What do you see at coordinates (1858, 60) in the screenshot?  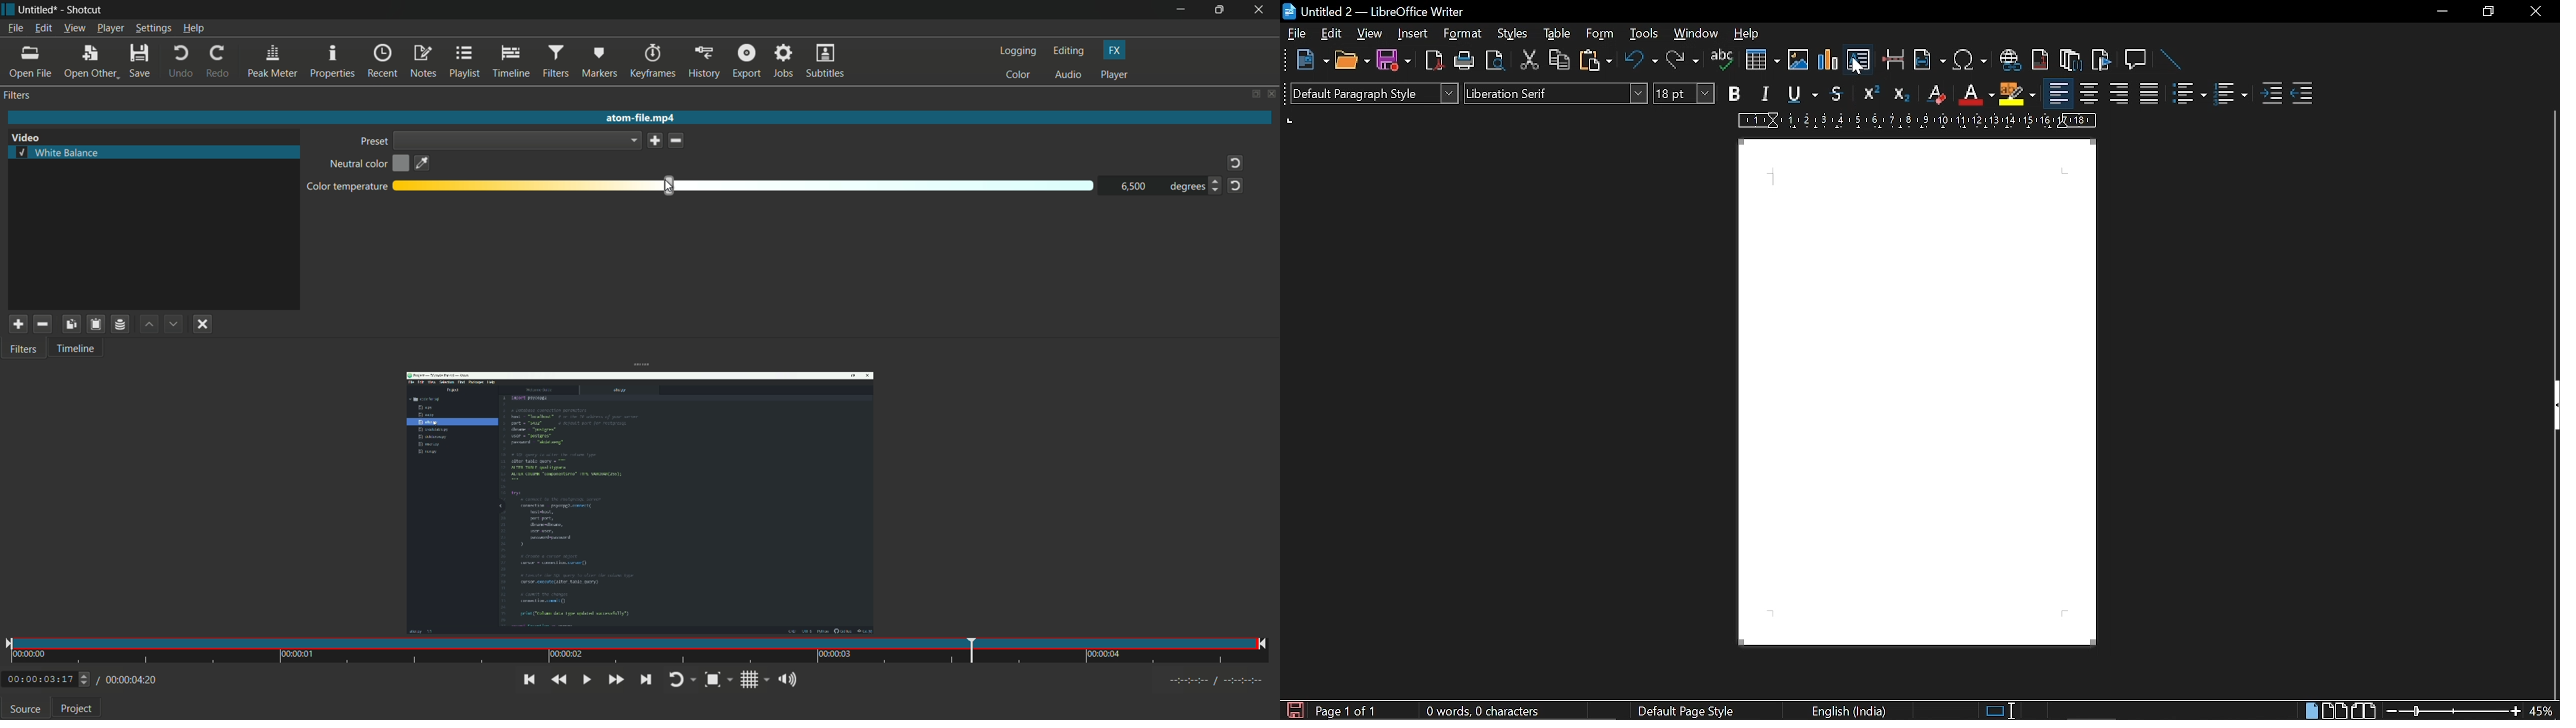 I see `insert text` at bounding box center [1858, 60].